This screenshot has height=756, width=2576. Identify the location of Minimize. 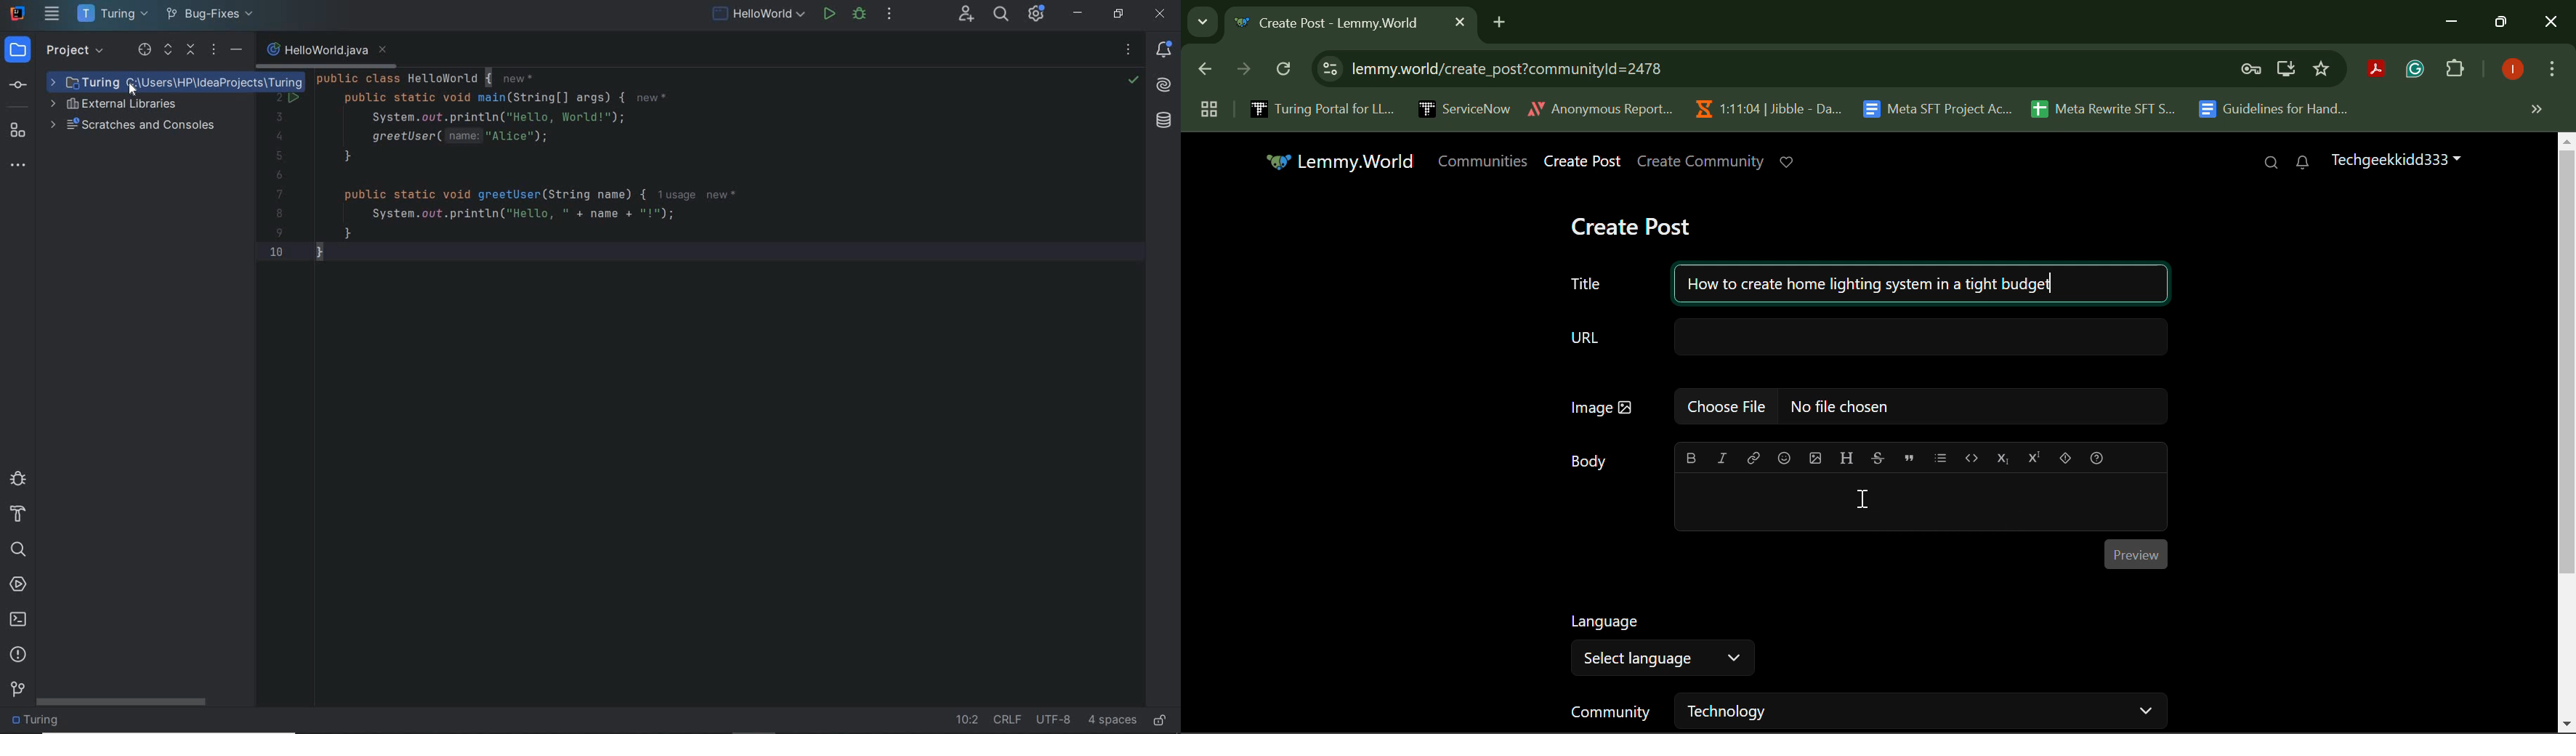
(2503, 23).